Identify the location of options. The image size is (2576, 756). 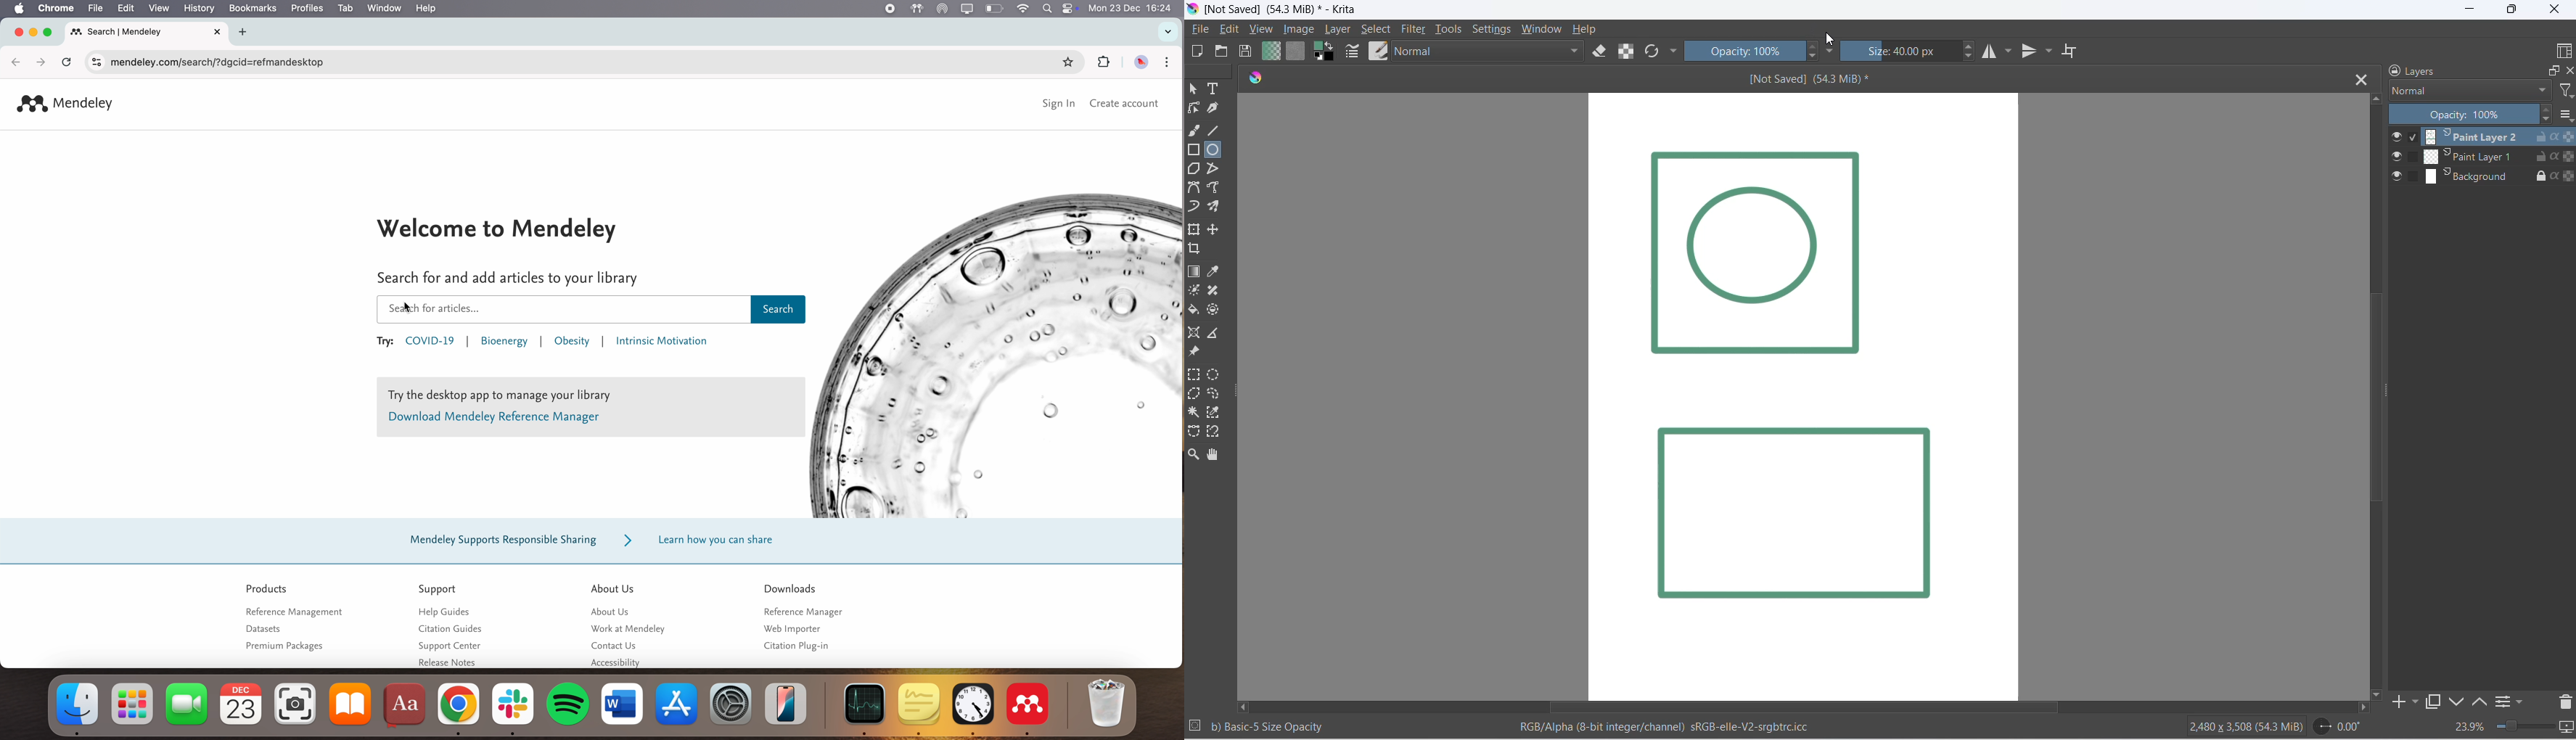
(2567, 114).